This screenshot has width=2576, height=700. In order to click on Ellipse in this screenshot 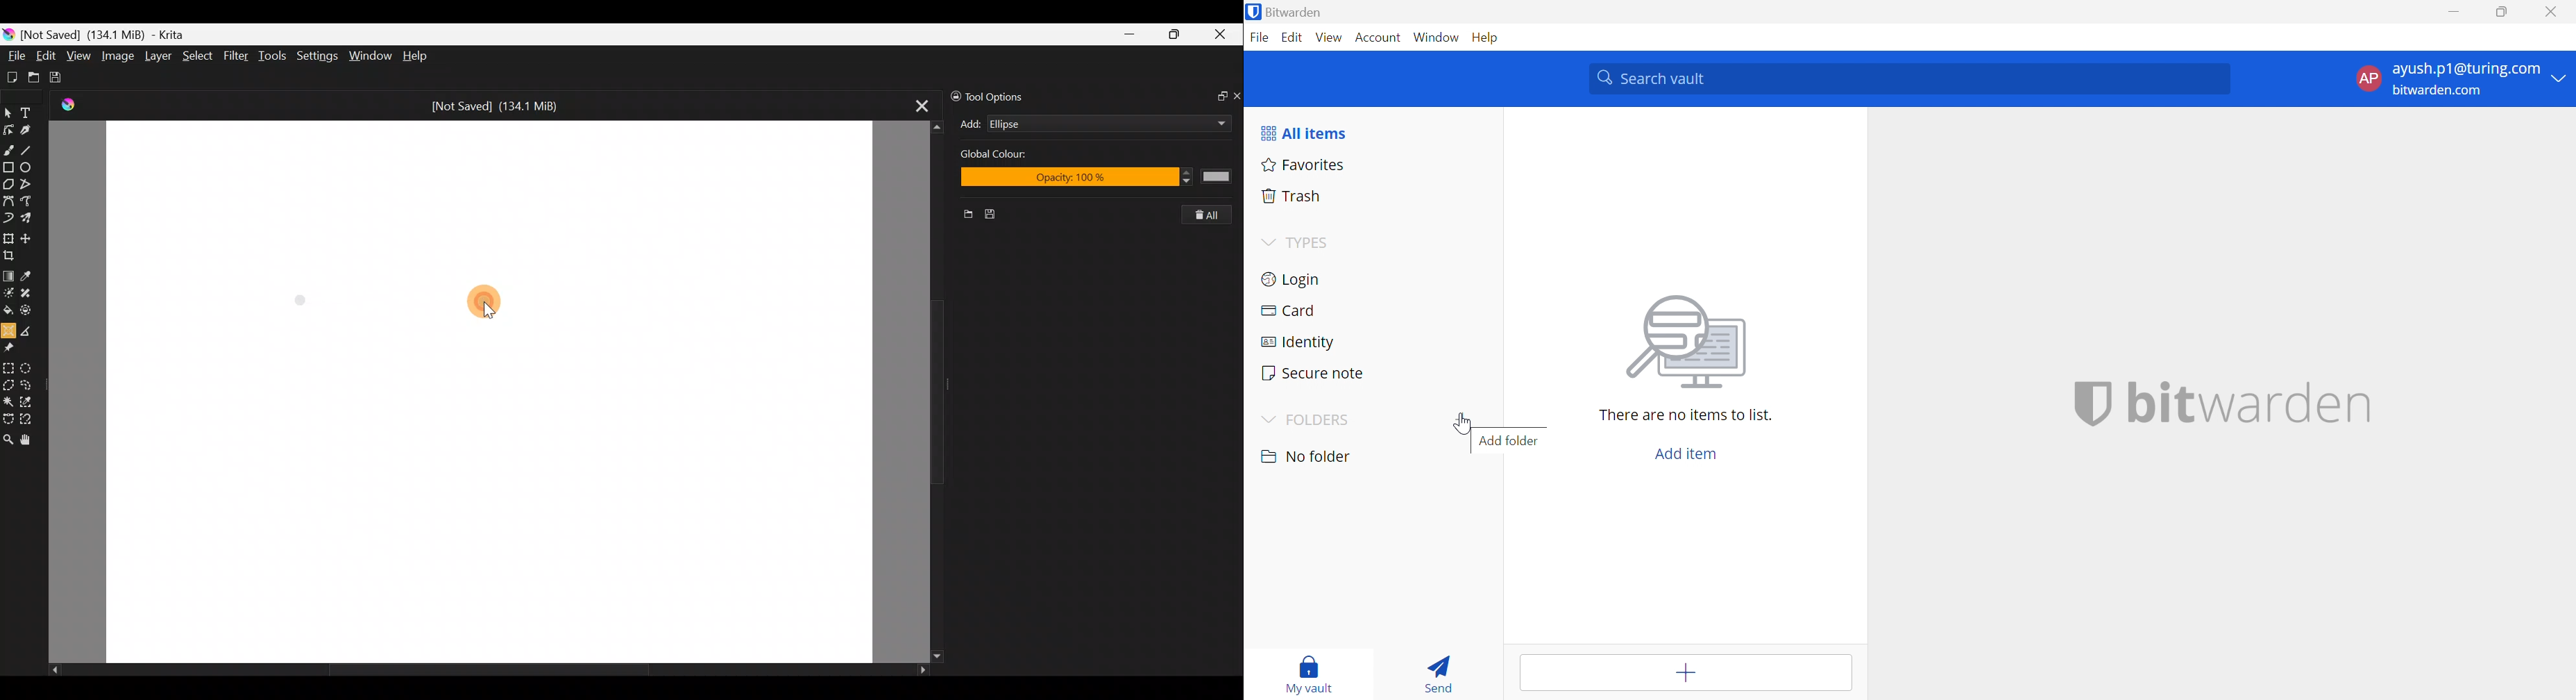, I will do `click(1088, 124)`.